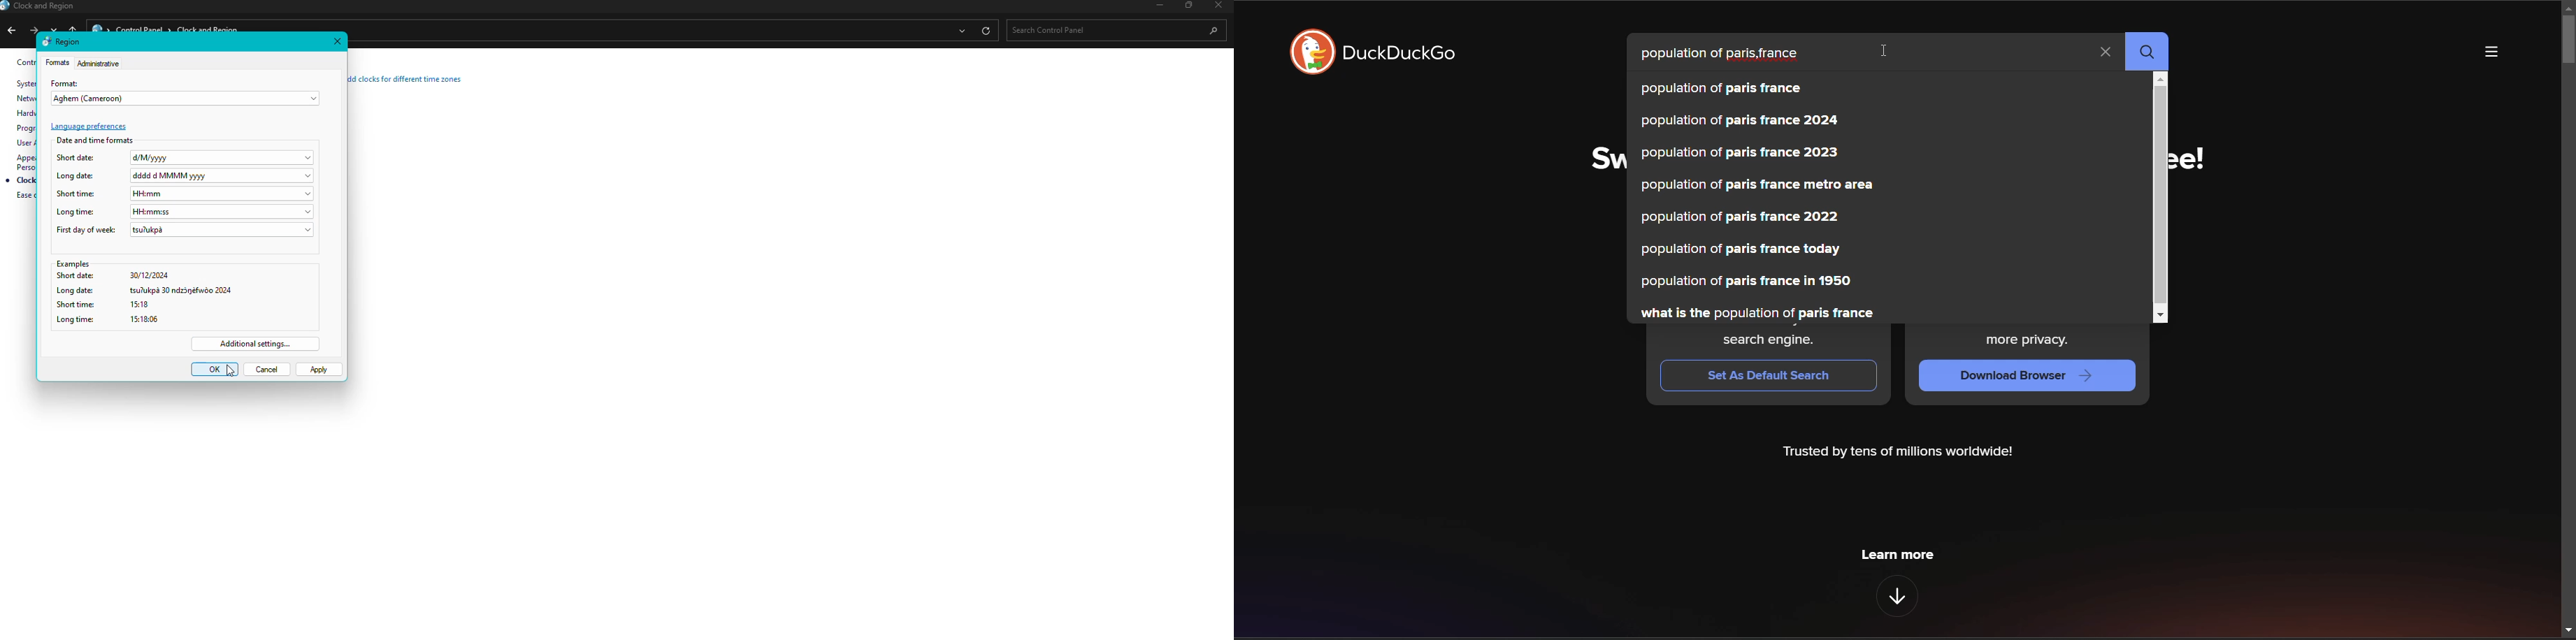 This screenshot has width=2576, height=644. What do you see at coordinates (1742, 251) in the screenshot?
I see `population of paris france today` at bounding box center [1742, 251].